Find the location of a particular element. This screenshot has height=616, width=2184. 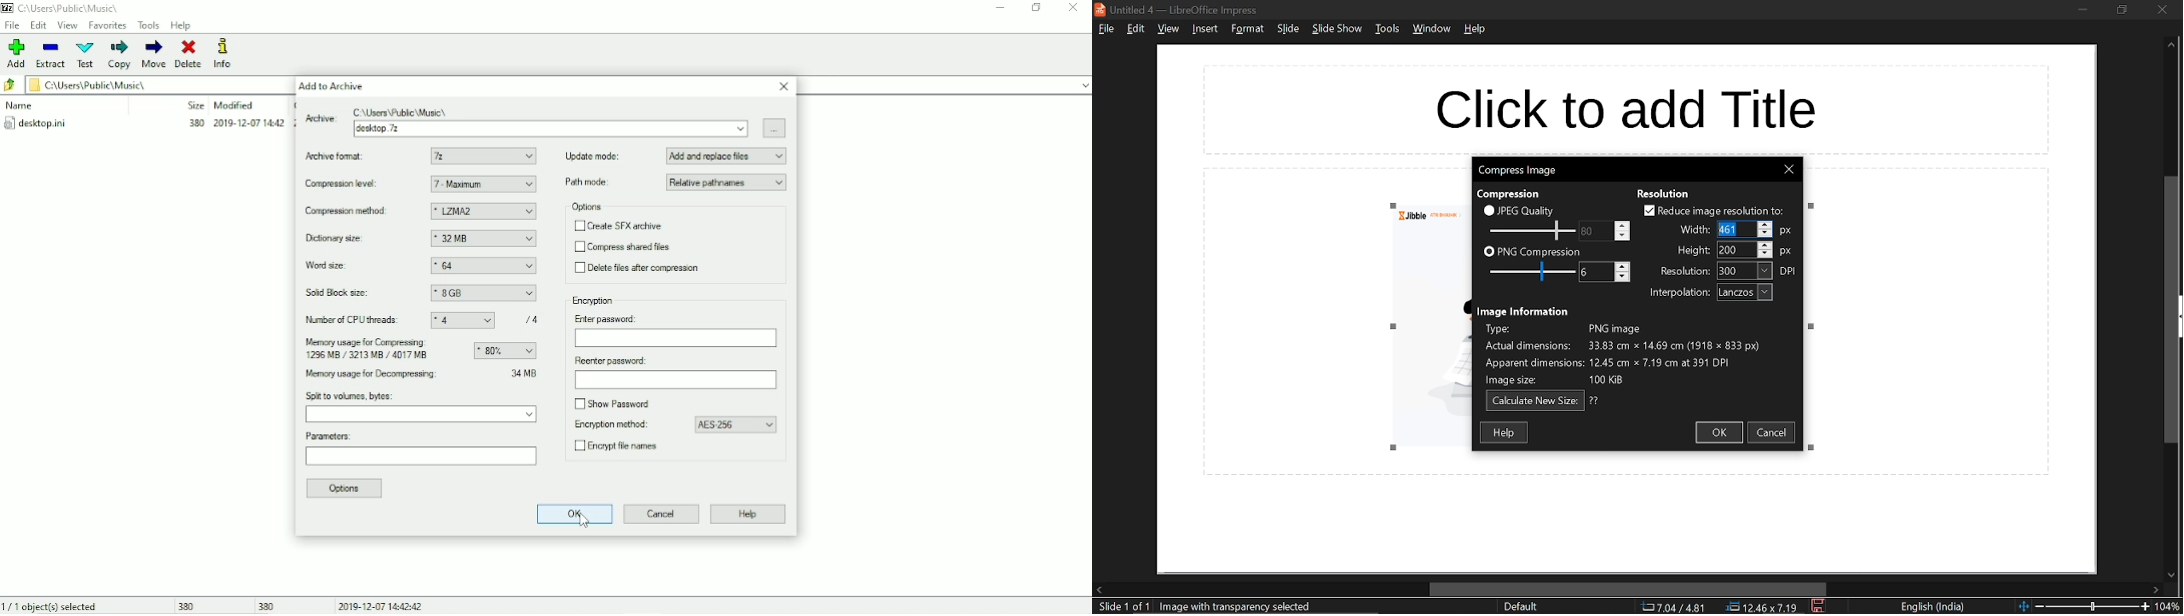

px is located at coordinates (1787, 252).